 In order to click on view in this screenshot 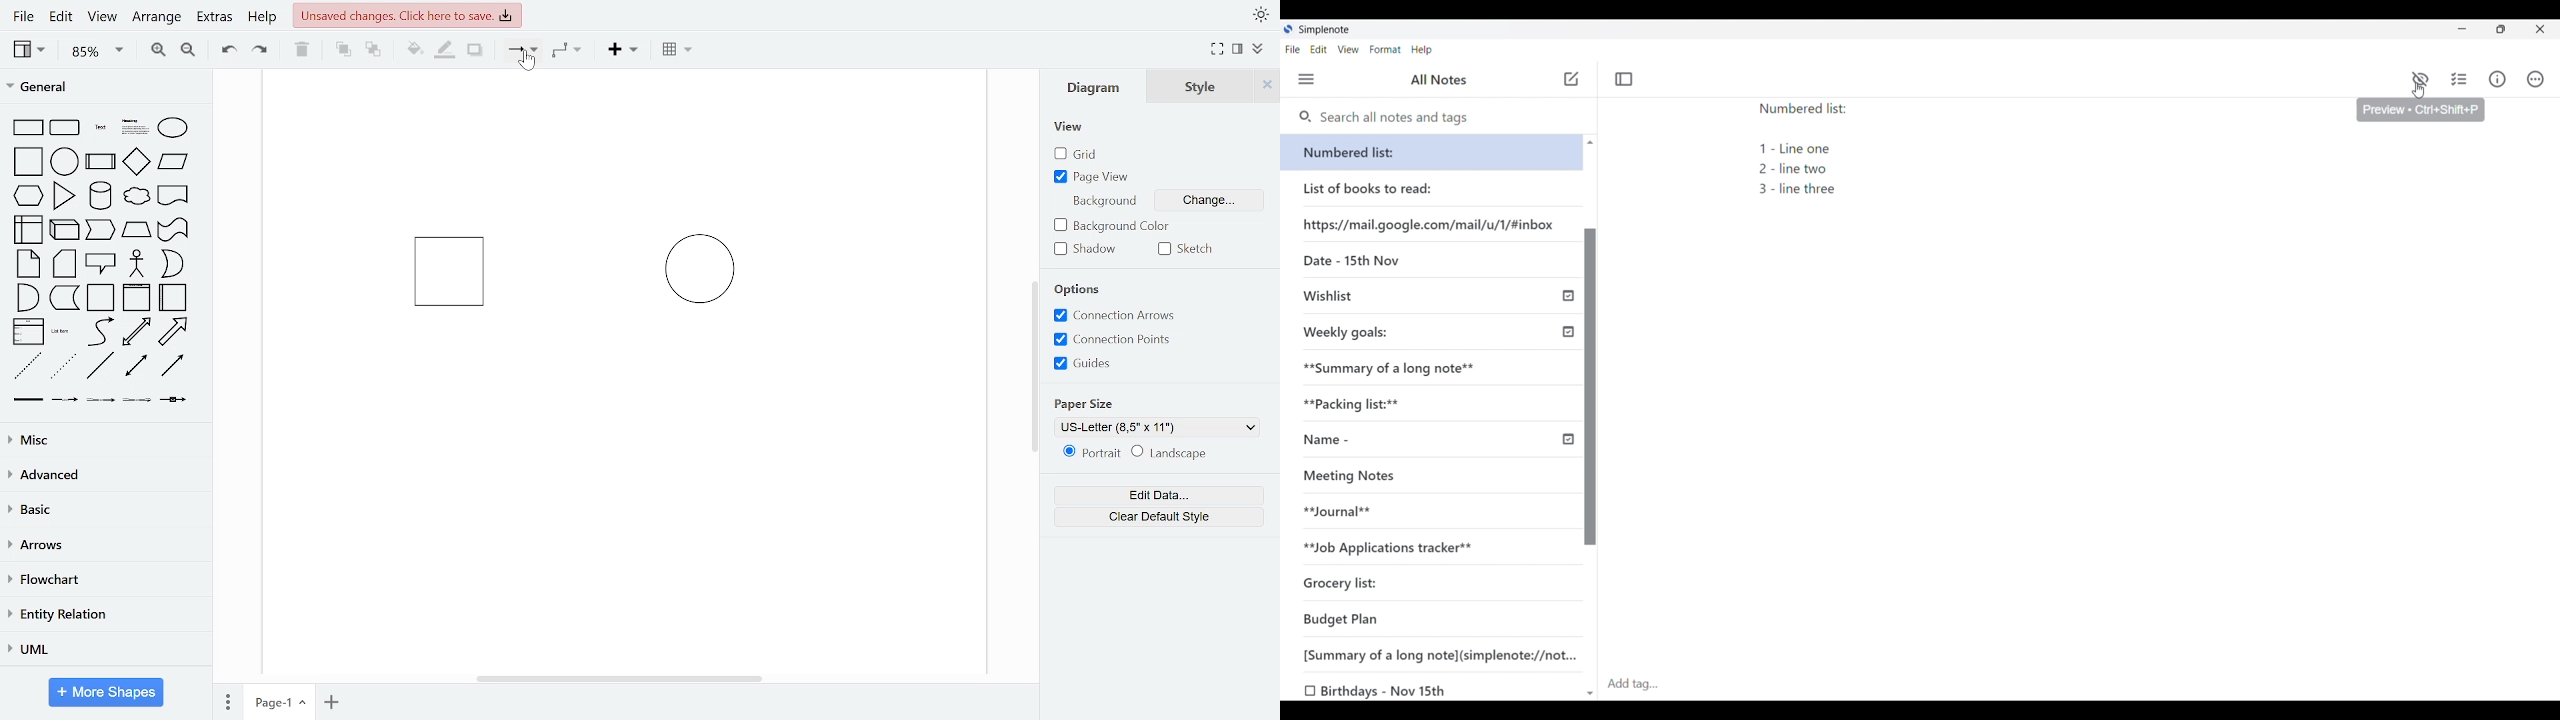, I will do `click(100, 18)`.